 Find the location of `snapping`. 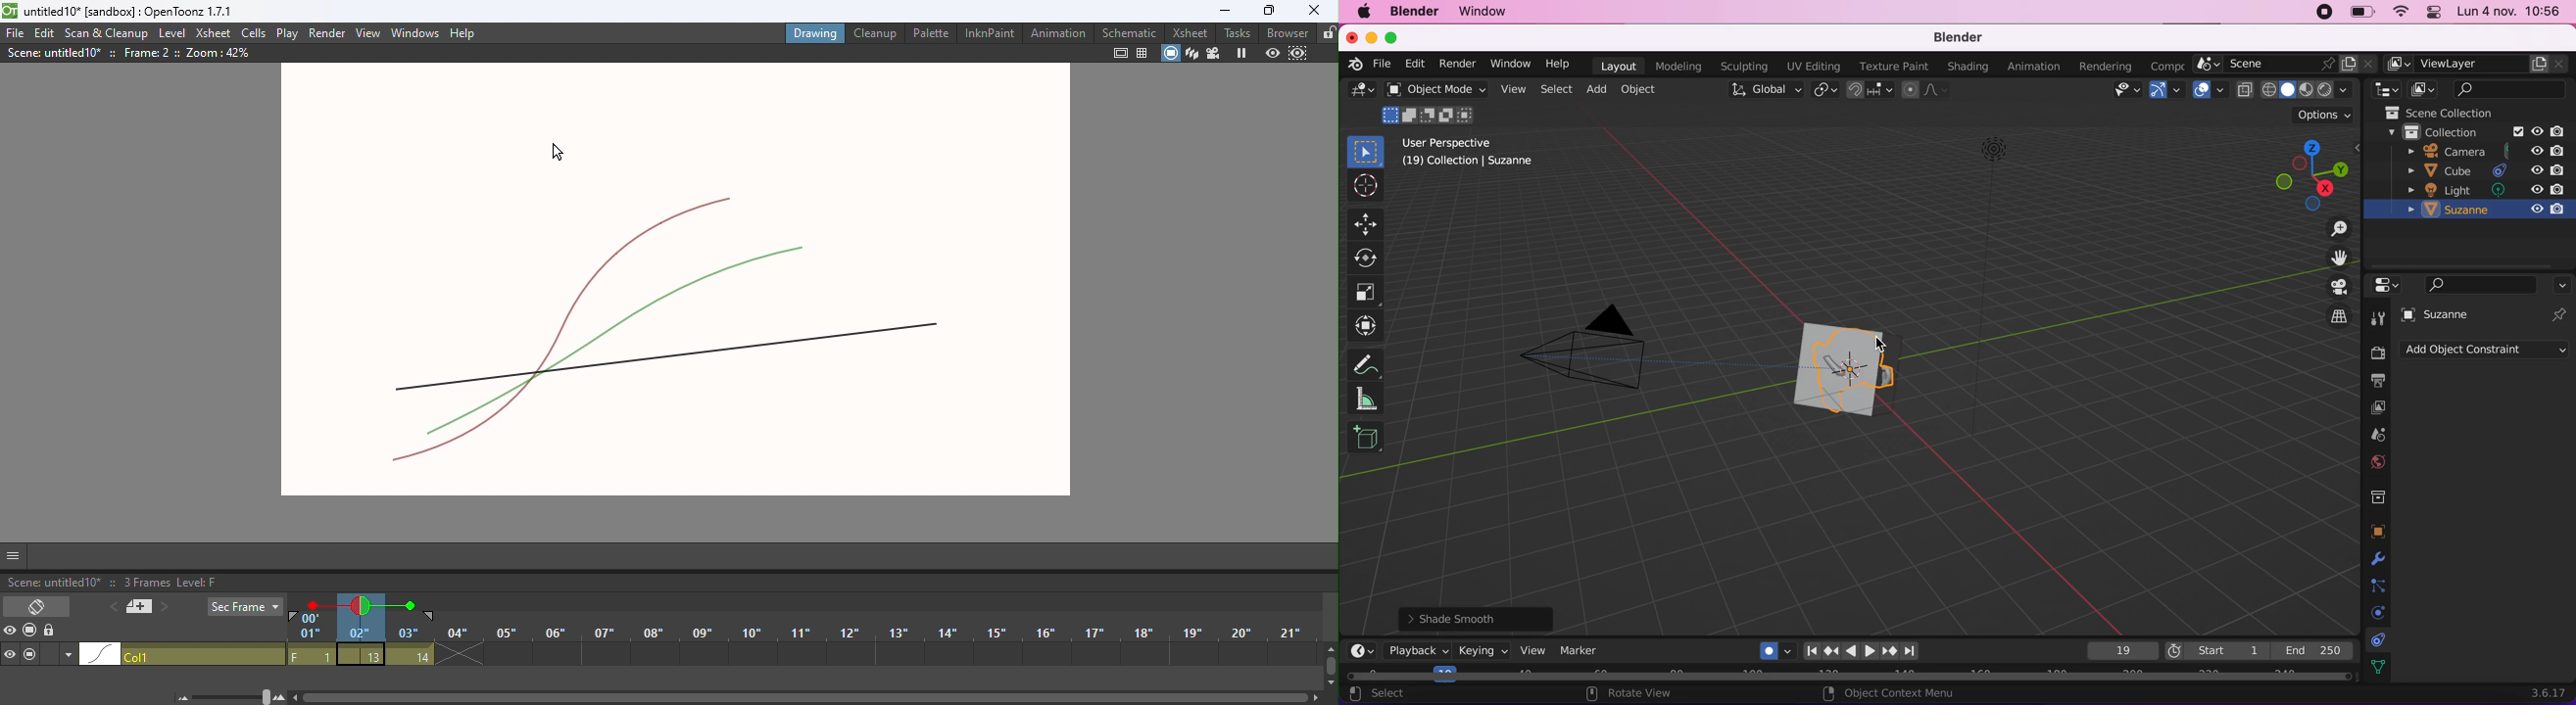

snapping is located at coordinates (1868, 90).